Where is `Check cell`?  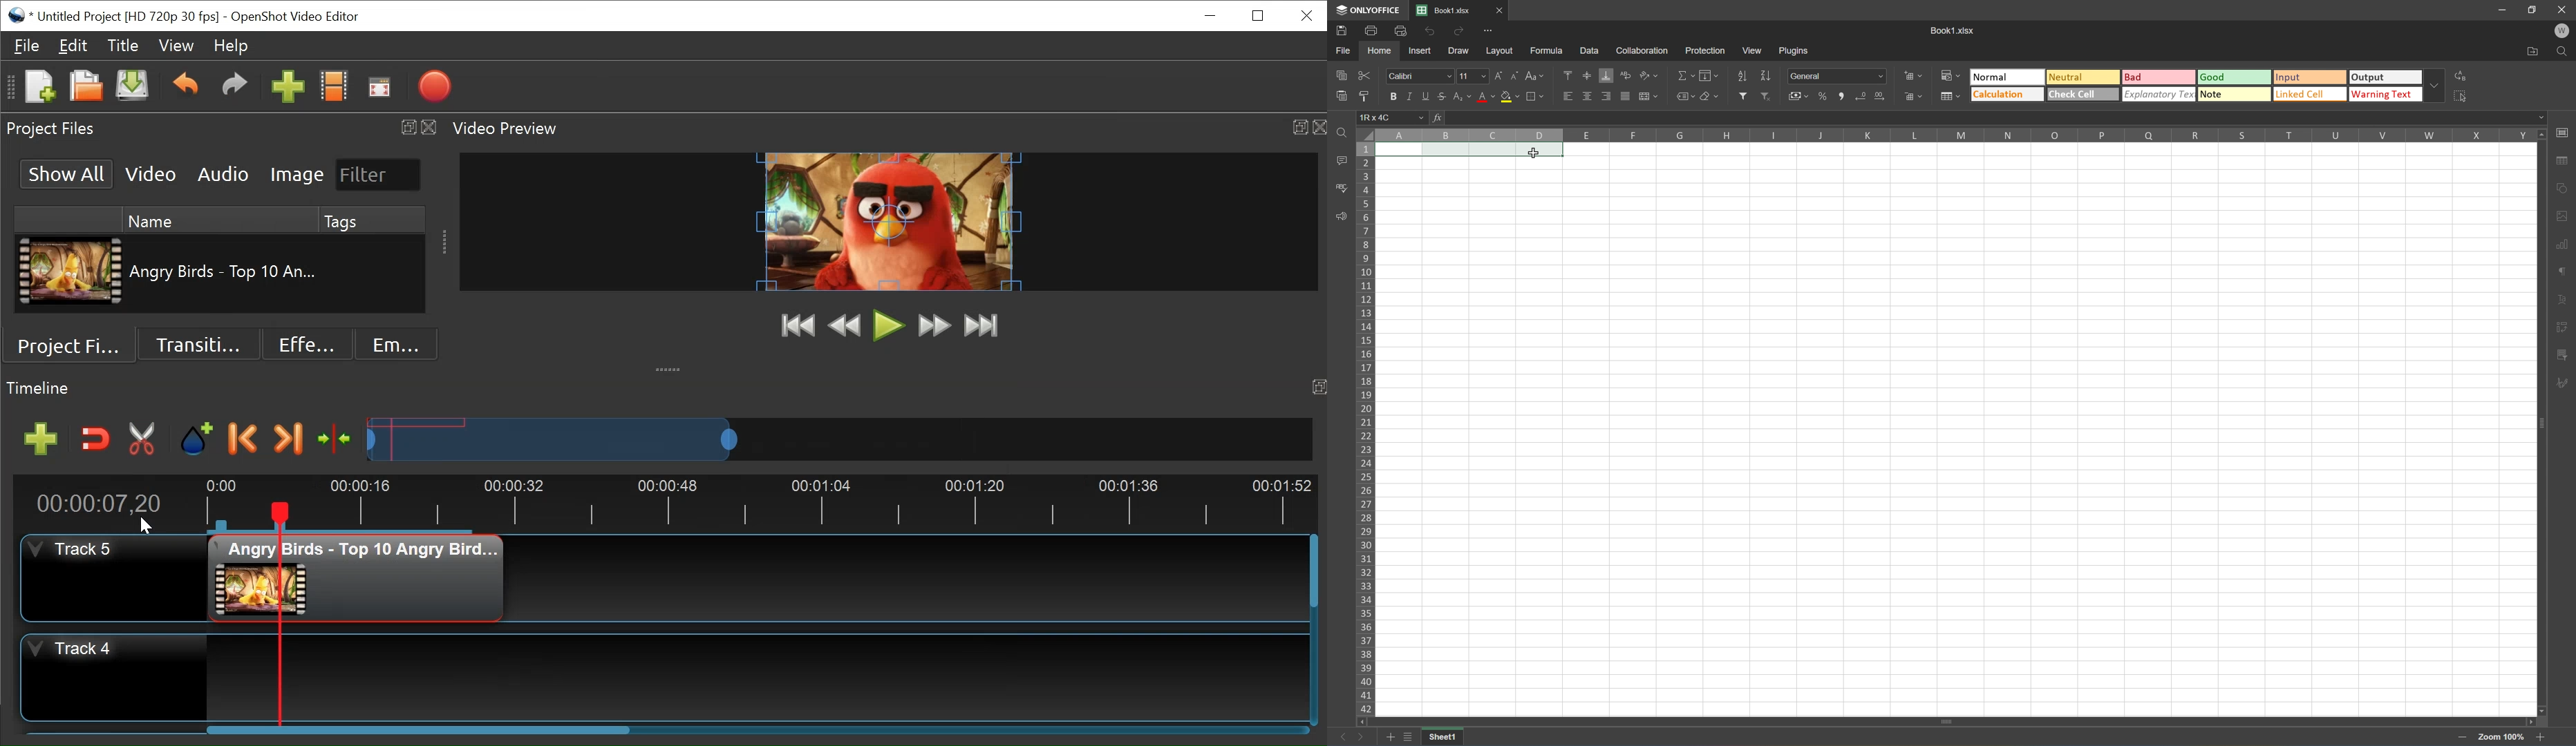 Check cell is located at coordinates (2082, 95).